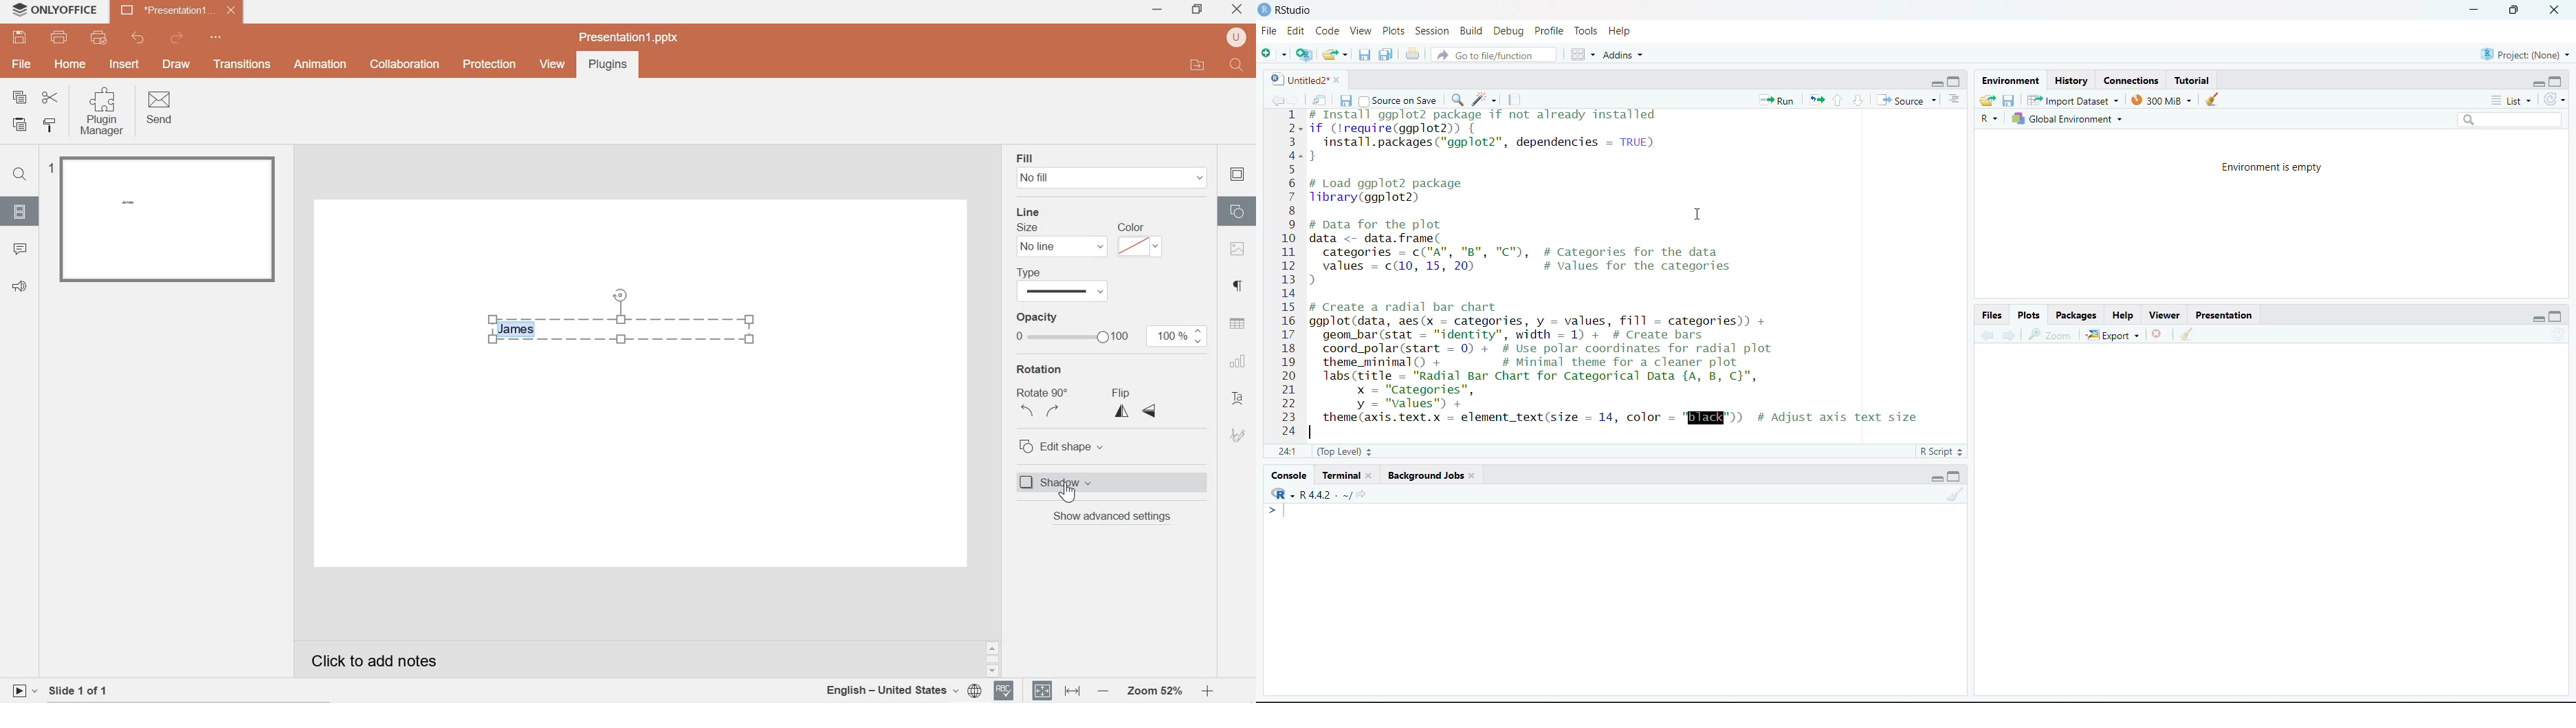 This screenshot has height=728, width=2576. I want to click on save, so click(2009, 100).